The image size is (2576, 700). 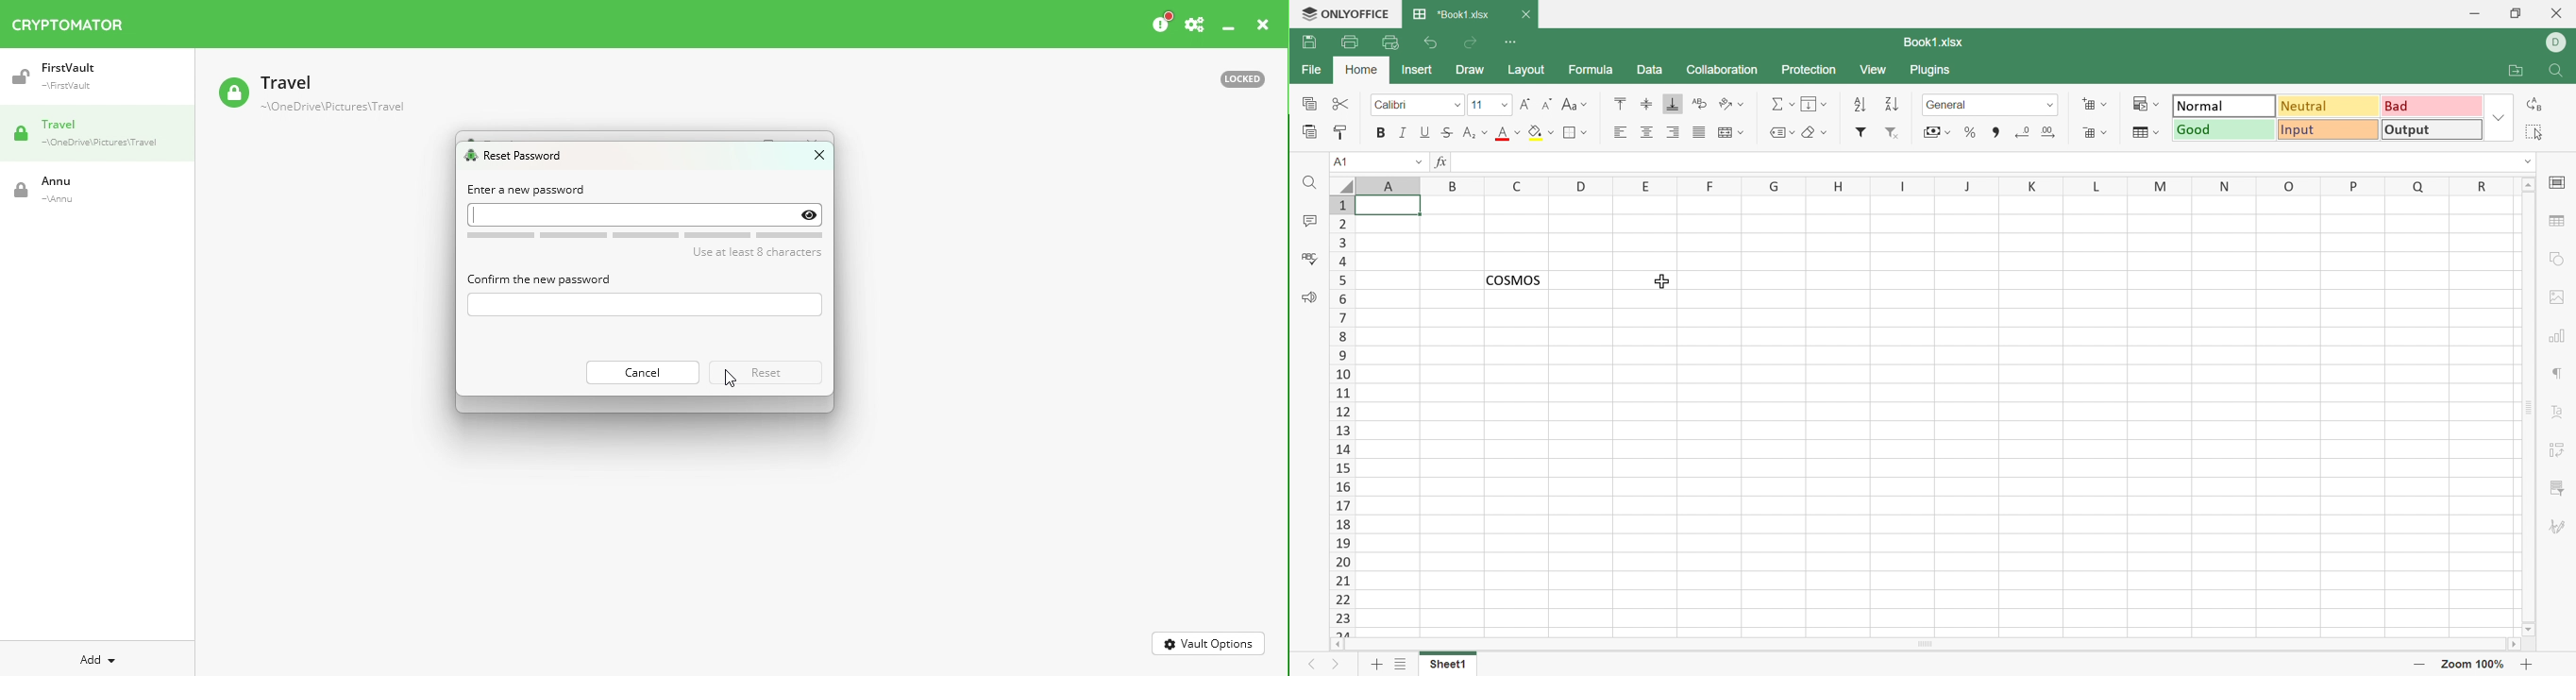 What do you see at coordinates (2561, 261) in the screenshot?
I see `Shape settings` at bounding box center [2561, 261].